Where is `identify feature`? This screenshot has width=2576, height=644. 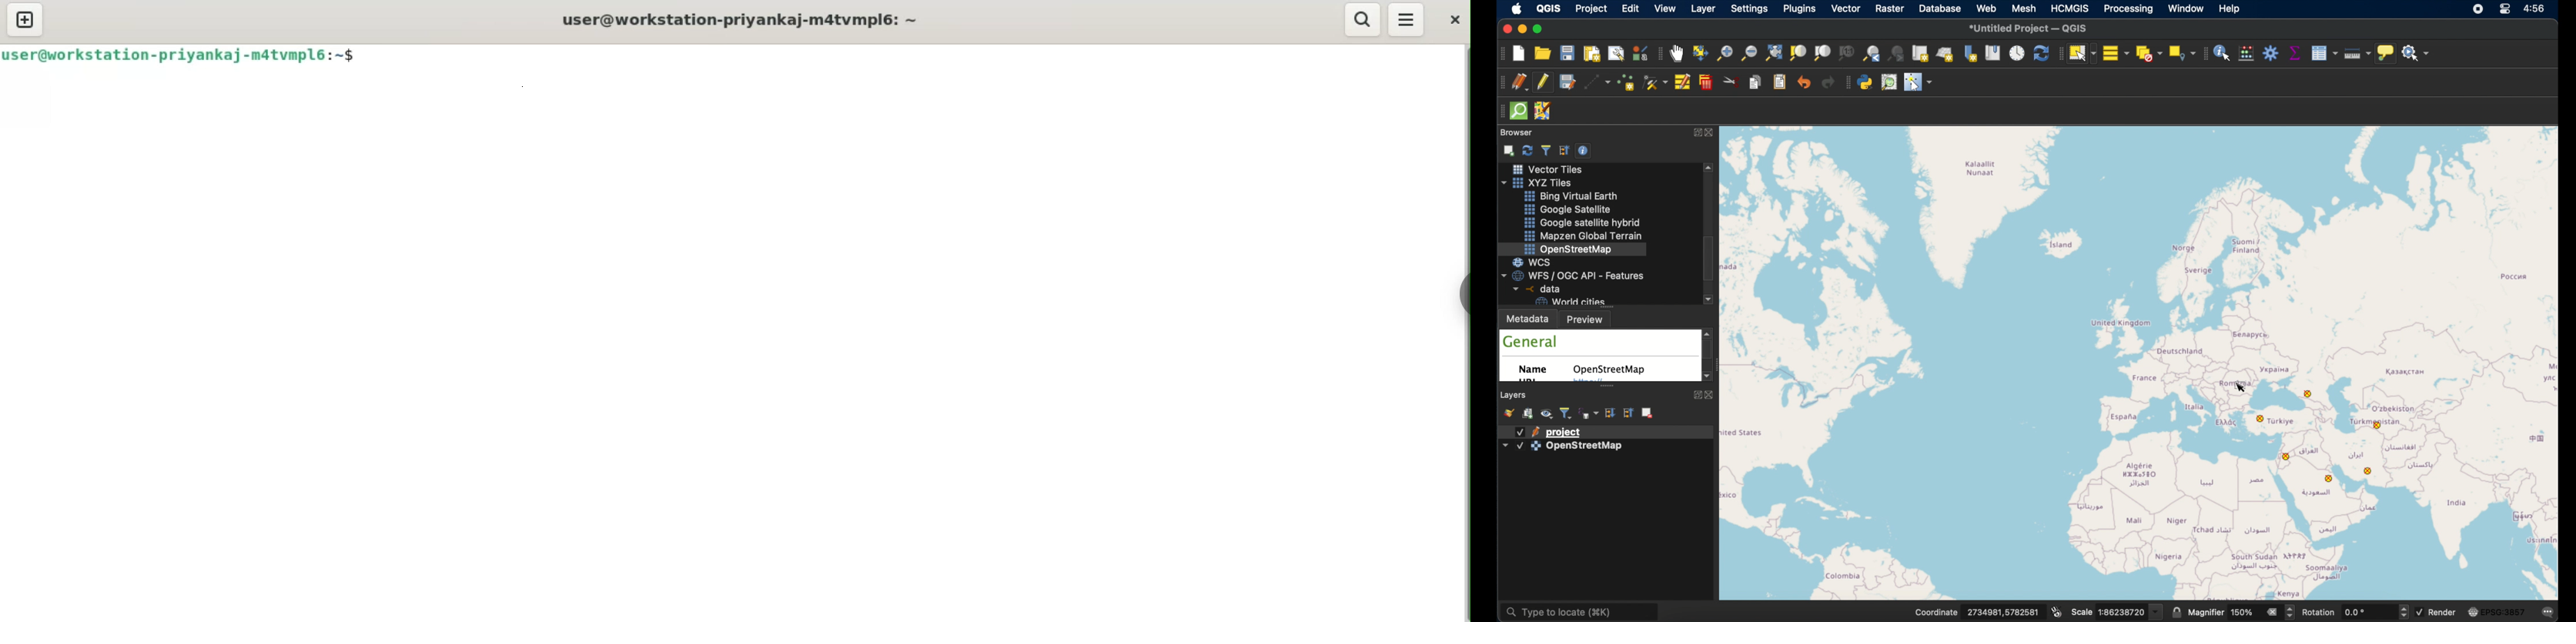
identify feature is located at coordinates (2223, 53).